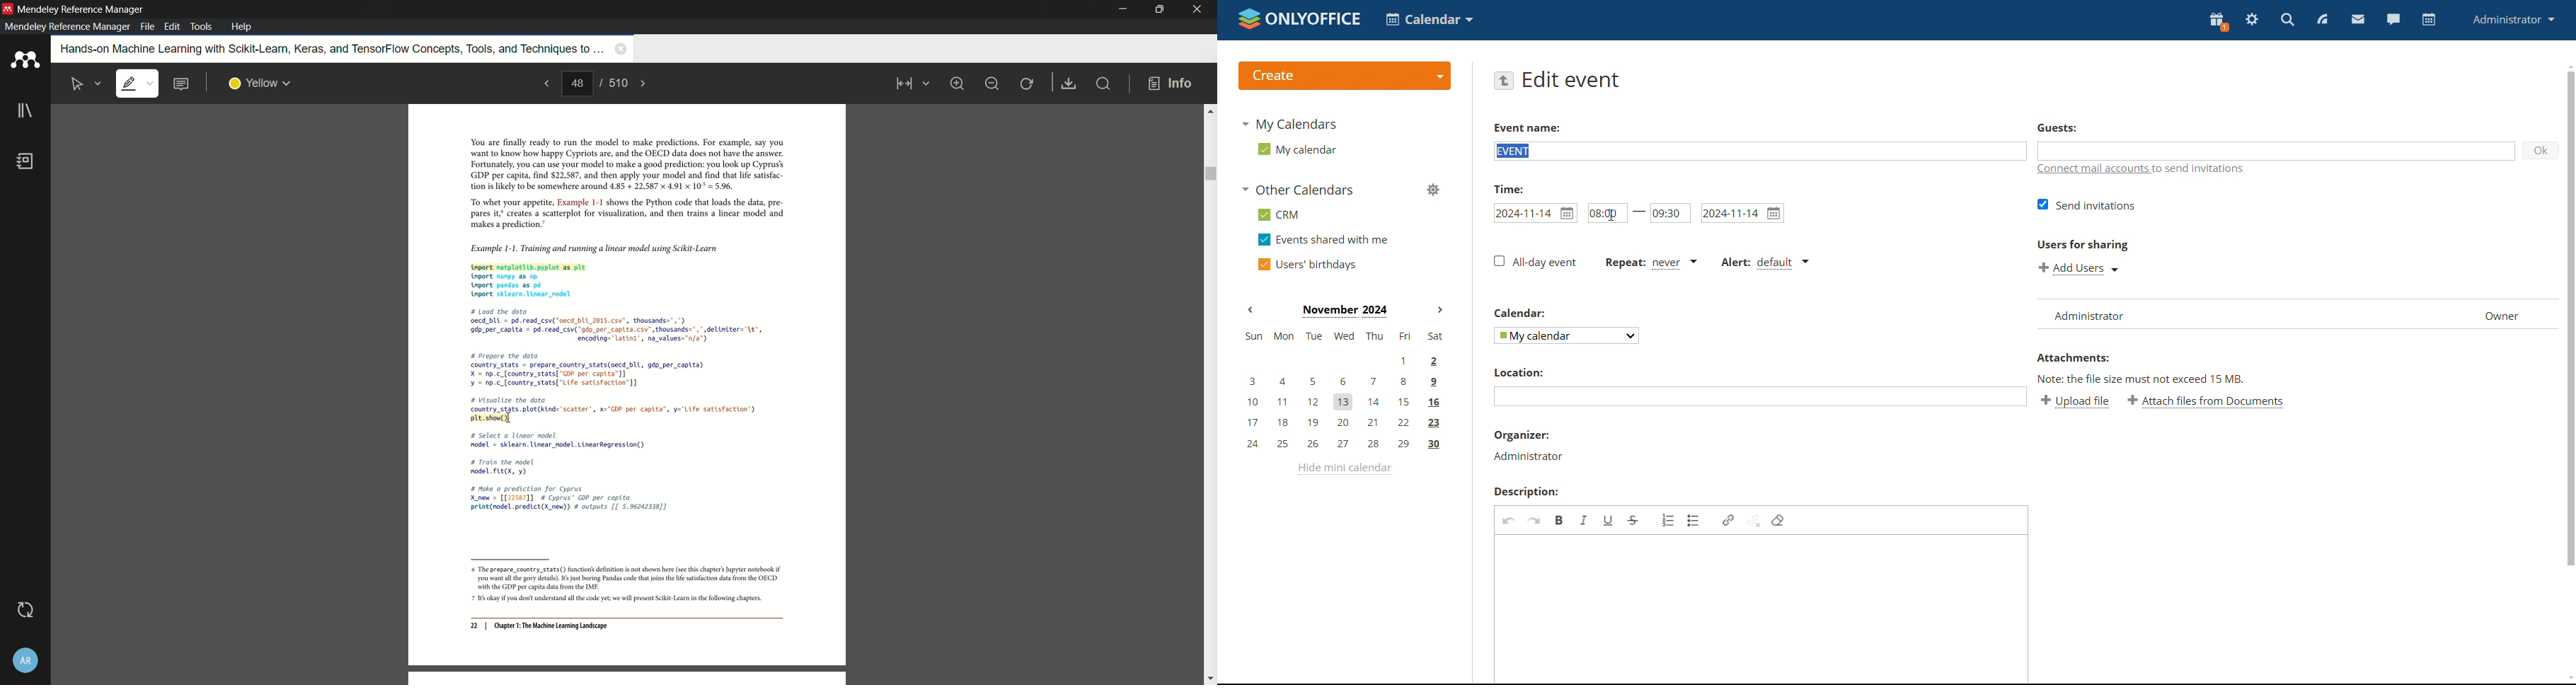 Image resolution: width=2576 pixels, height=700 pixels. I want to click on book name, so click(330, 49).